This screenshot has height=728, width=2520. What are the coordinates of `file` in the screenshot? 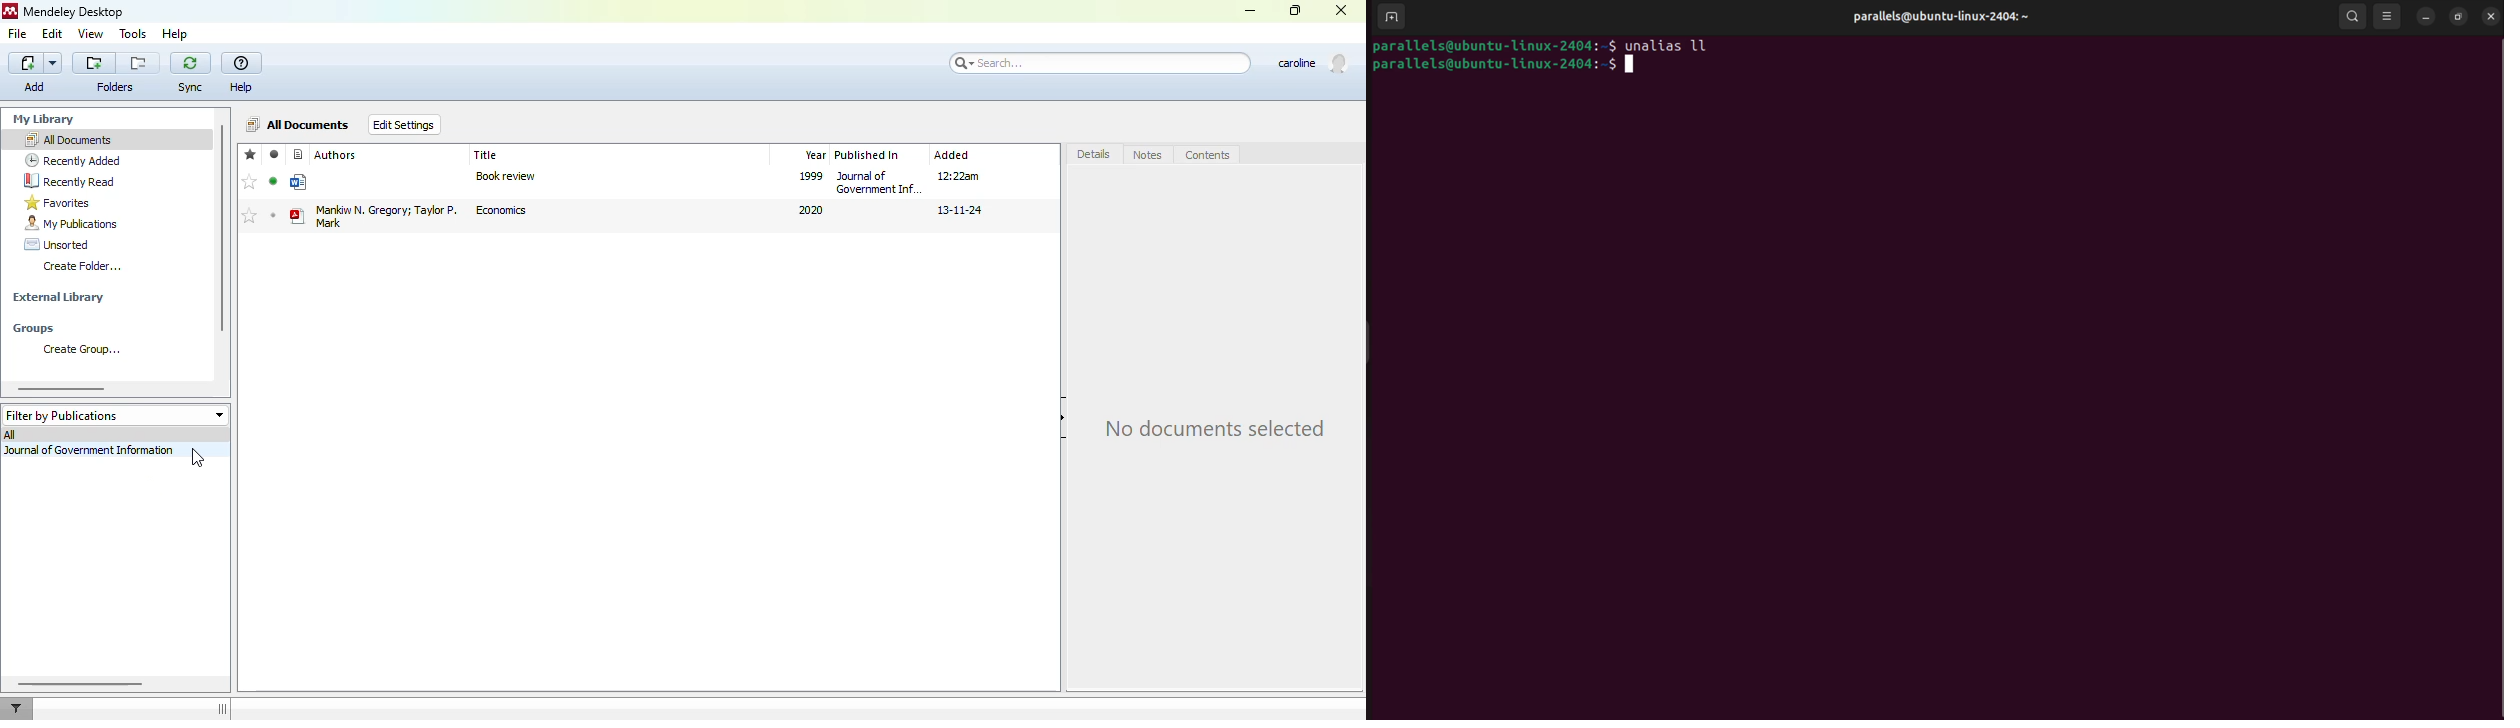 It's located at (18, 34).